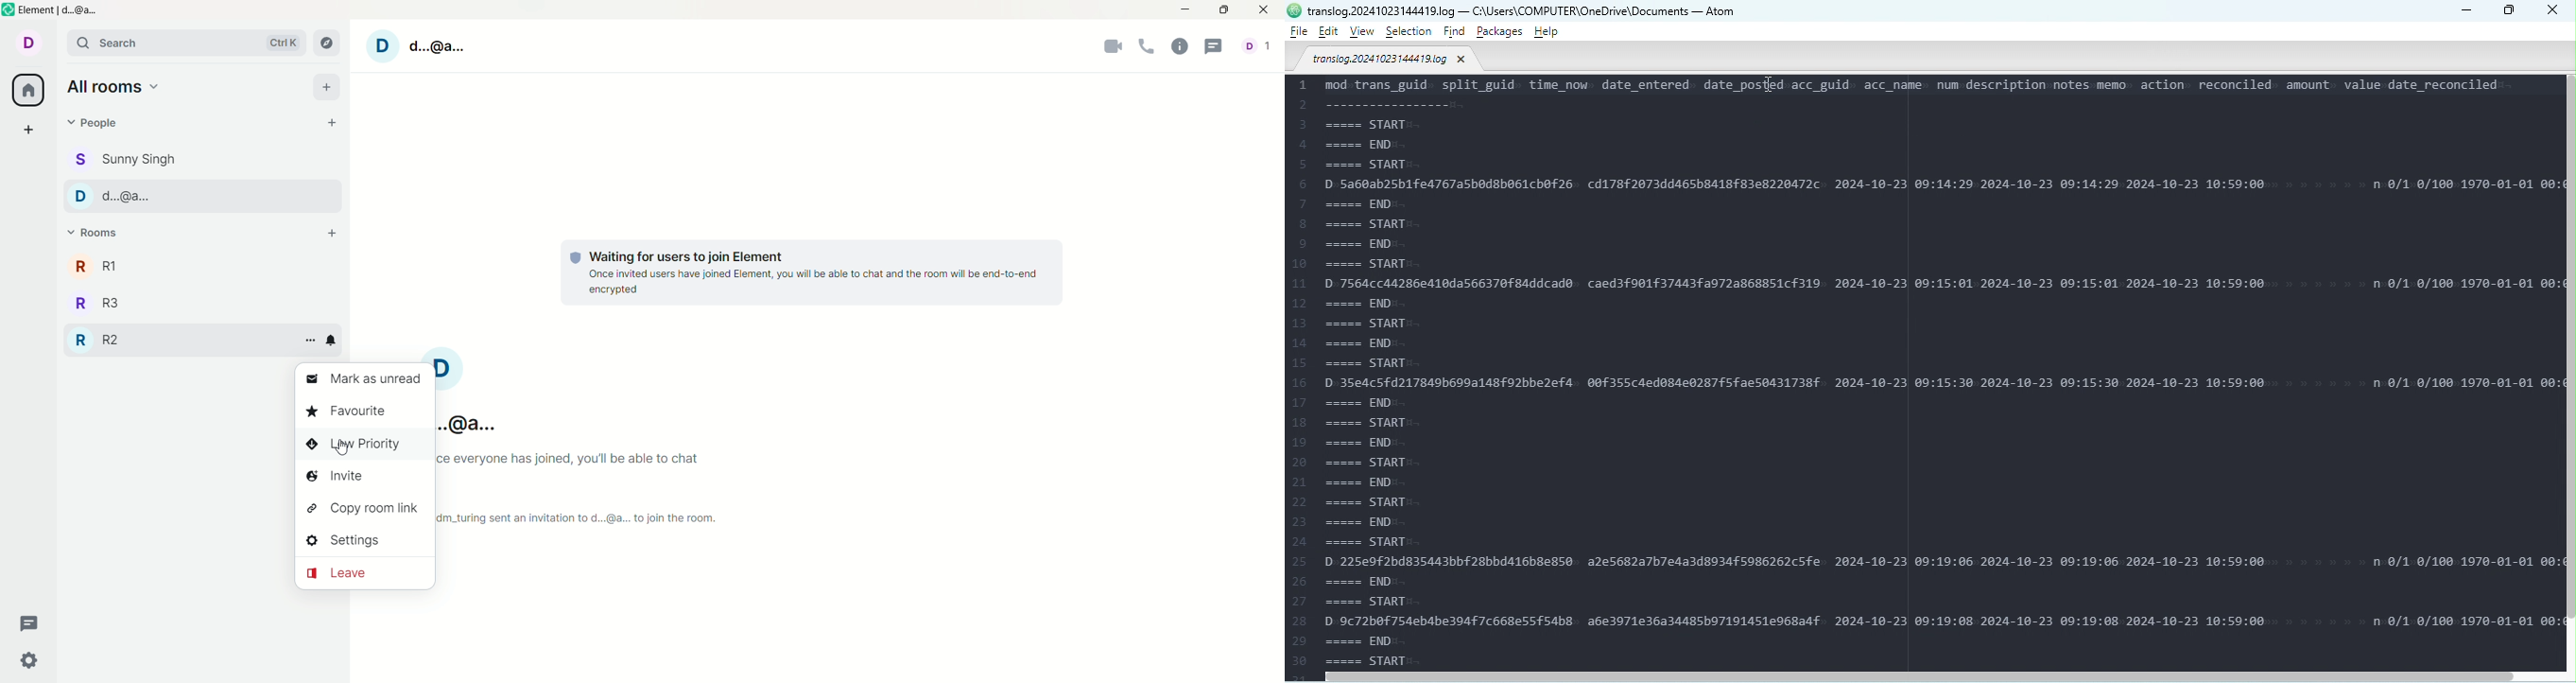 This screenshot has width=2576, height=700. I want to click on text, so click(812, 273).